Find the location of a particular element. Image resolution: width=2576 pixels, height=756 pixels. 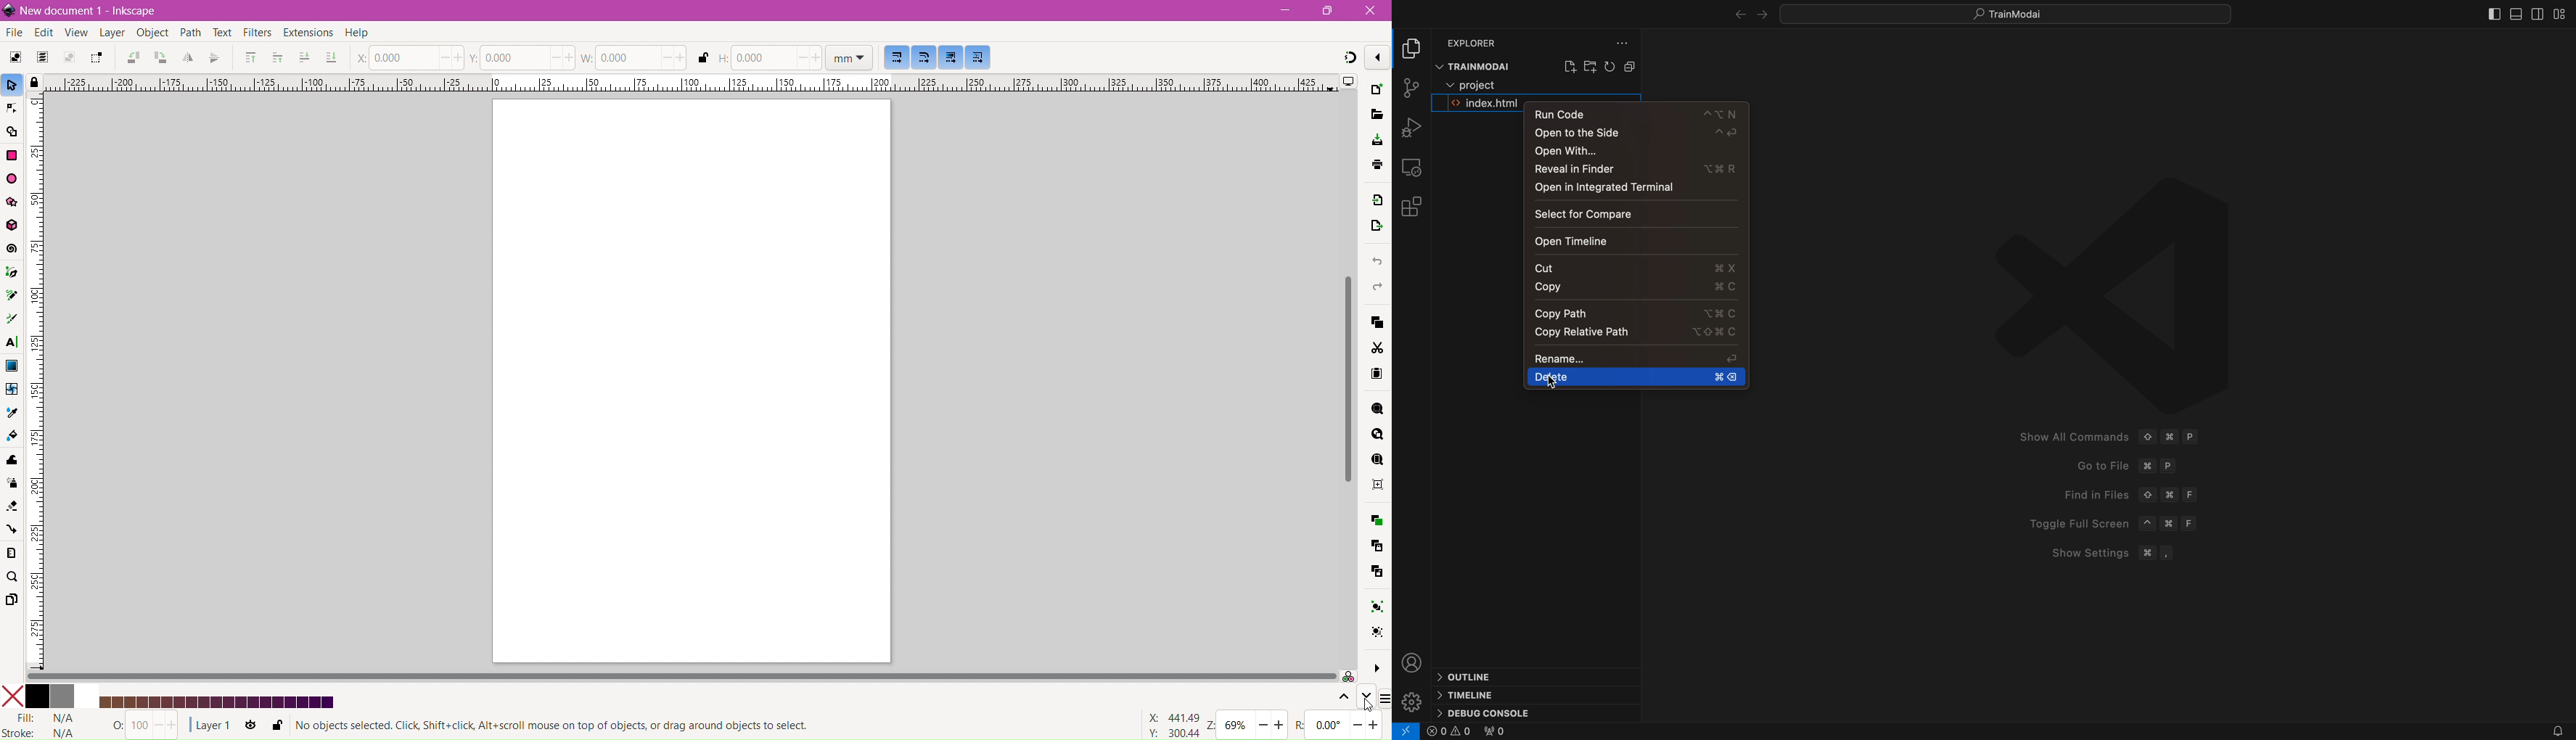

Icon is located at coordinates (2109, 278).